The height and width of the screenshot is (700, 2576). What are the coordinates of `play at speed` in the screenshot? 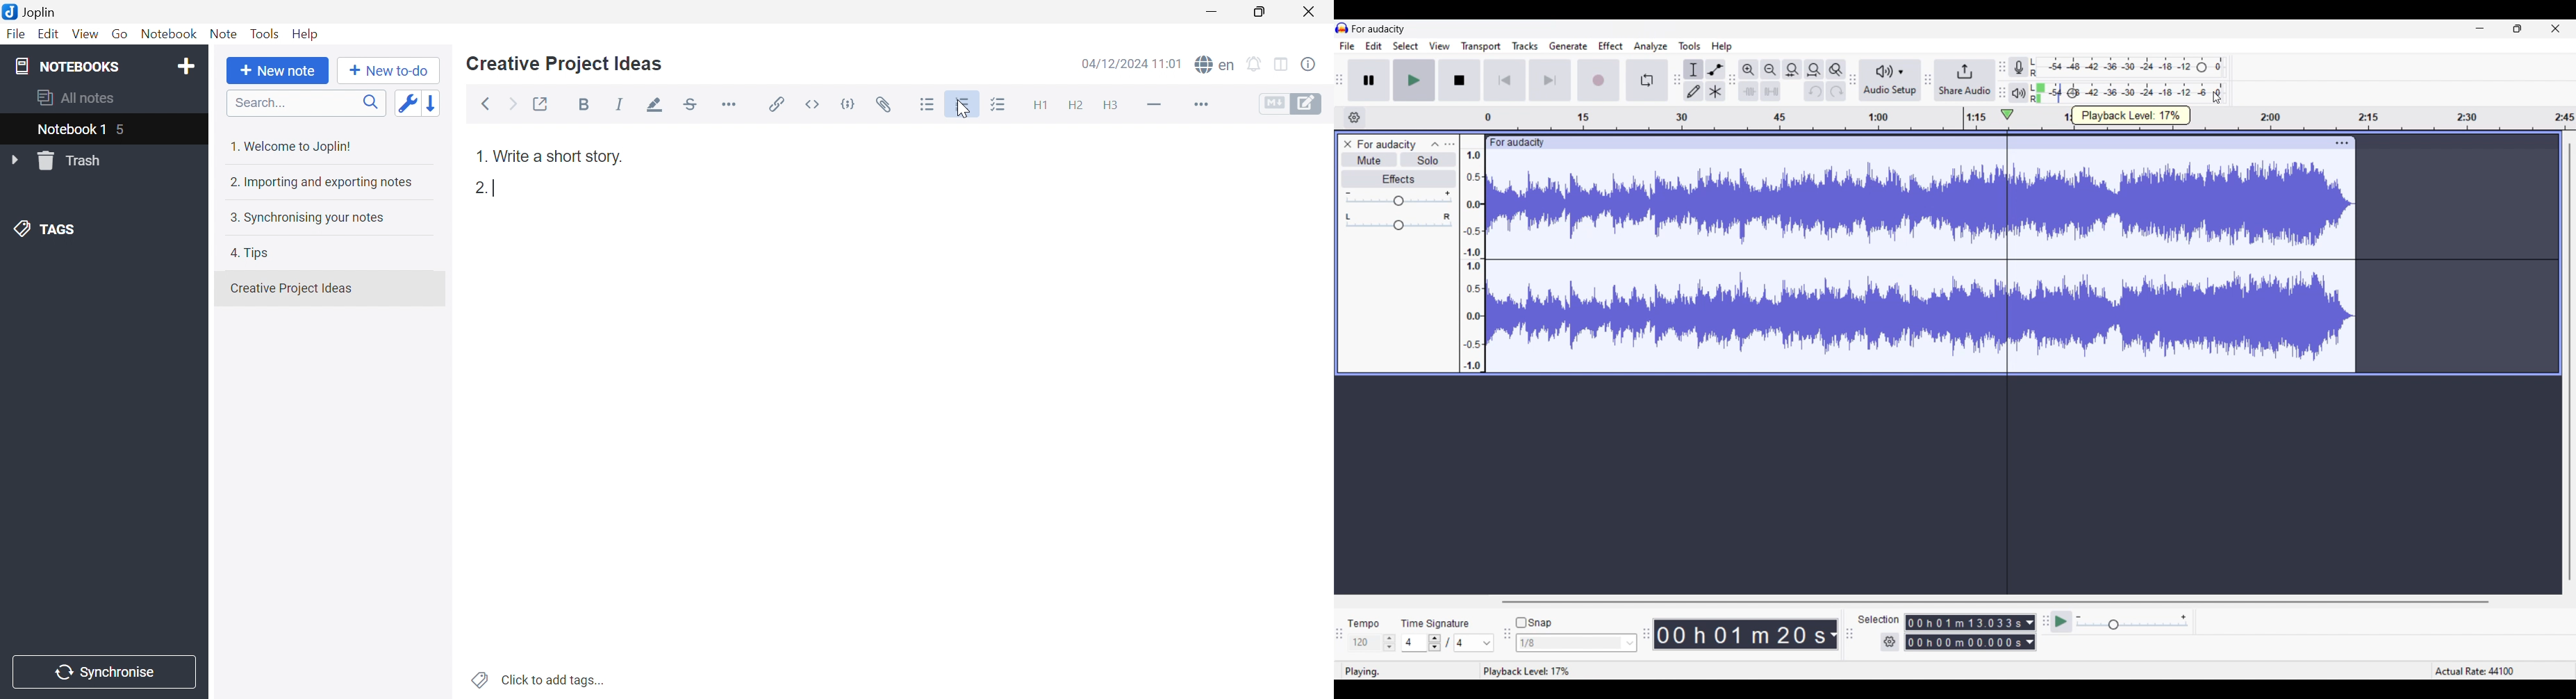 It's located at (2060, 622).